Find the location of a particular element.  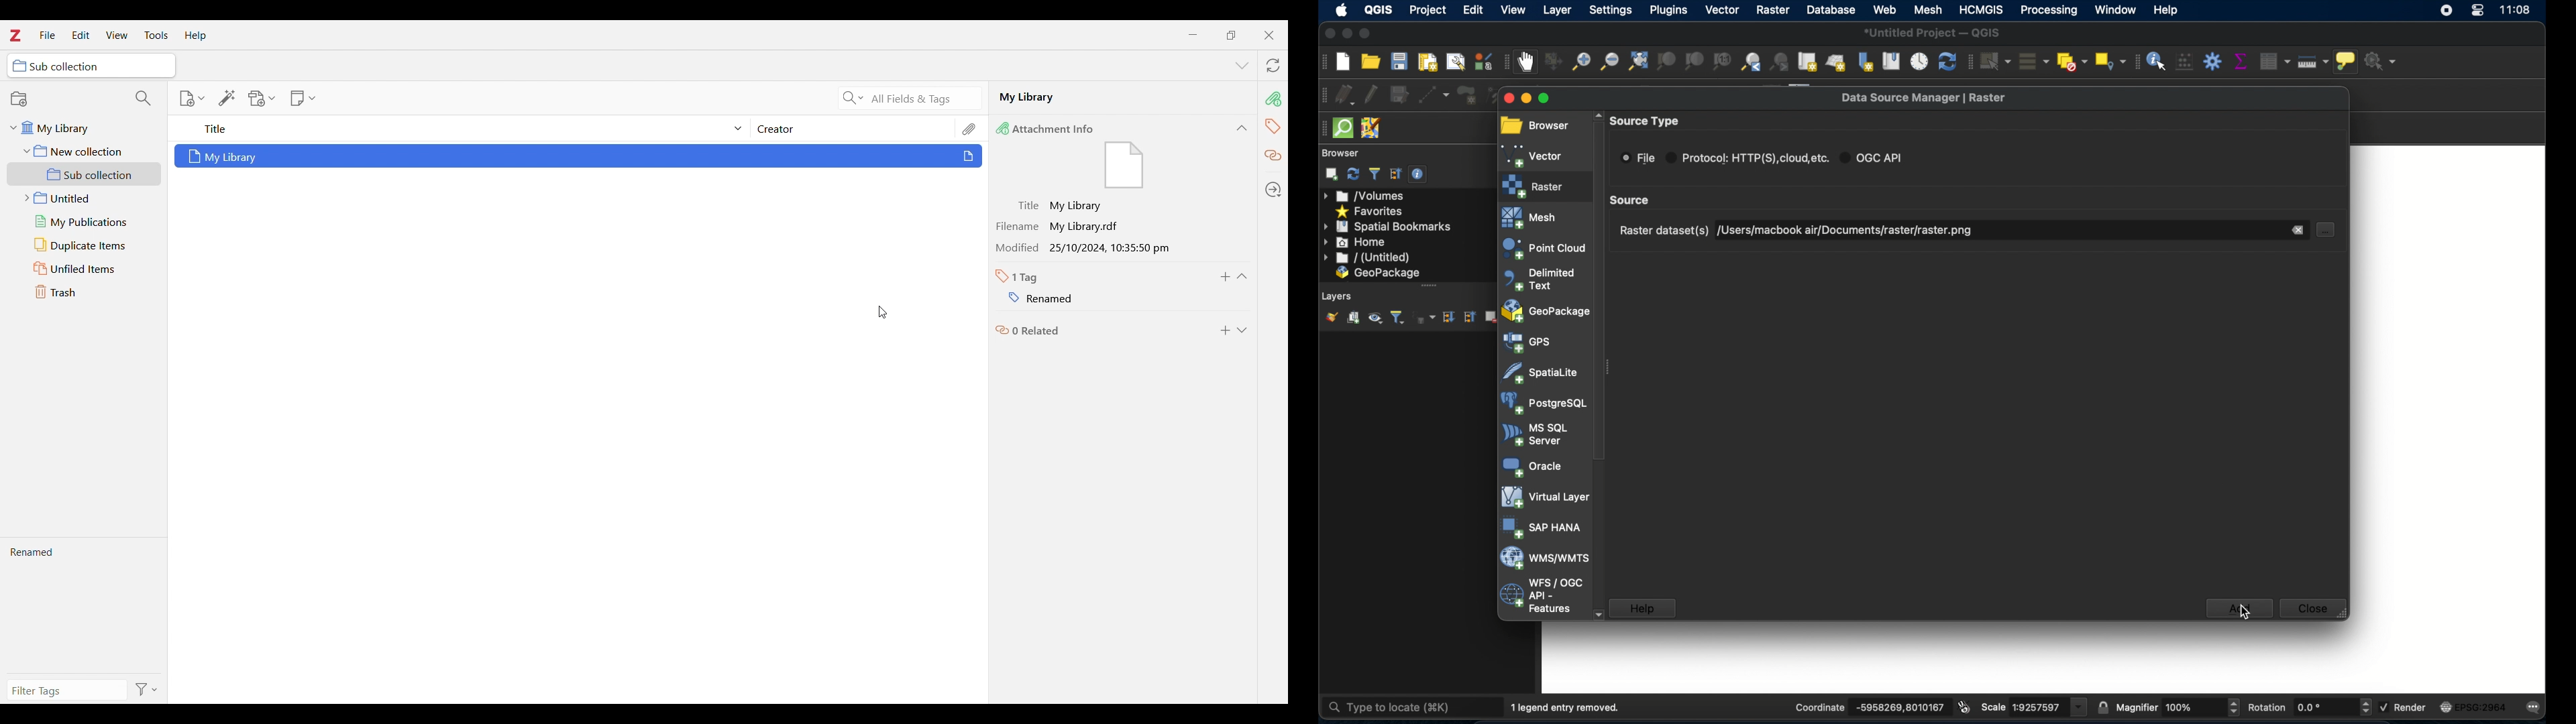

mesh is located at coordinates (1530, 219).